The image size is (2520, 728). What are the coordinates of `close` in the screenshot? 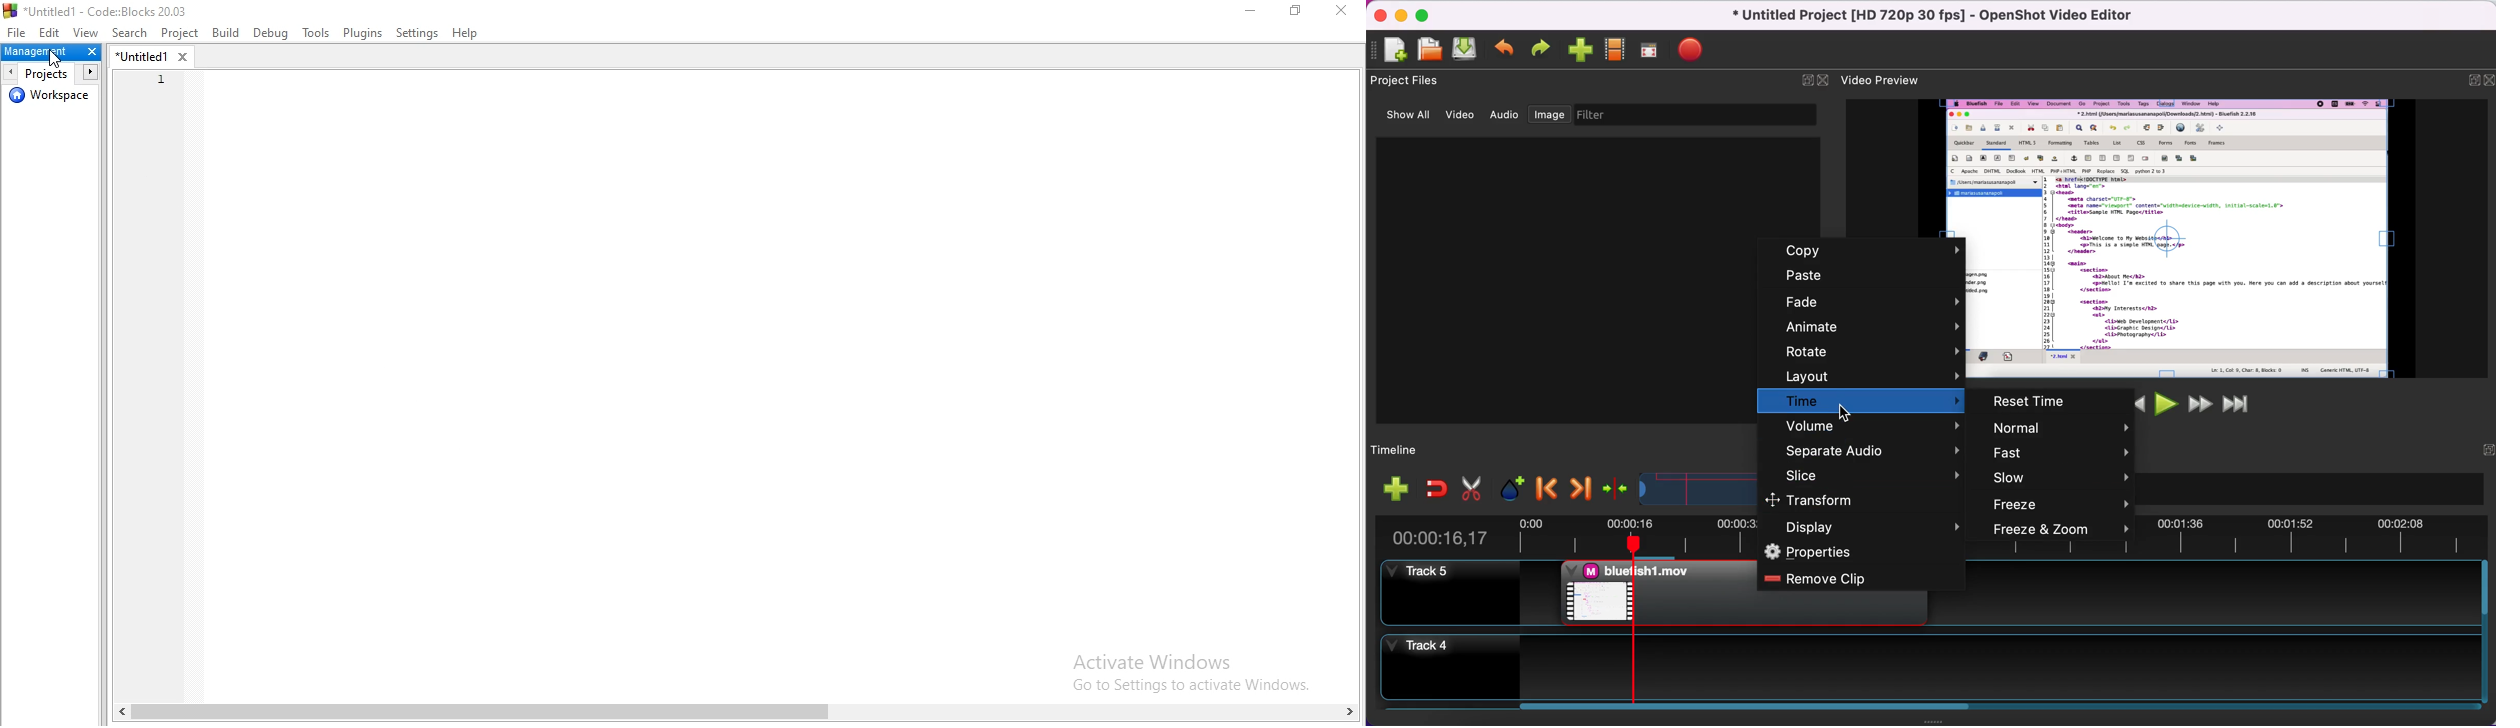 It's located at (1824, 80).